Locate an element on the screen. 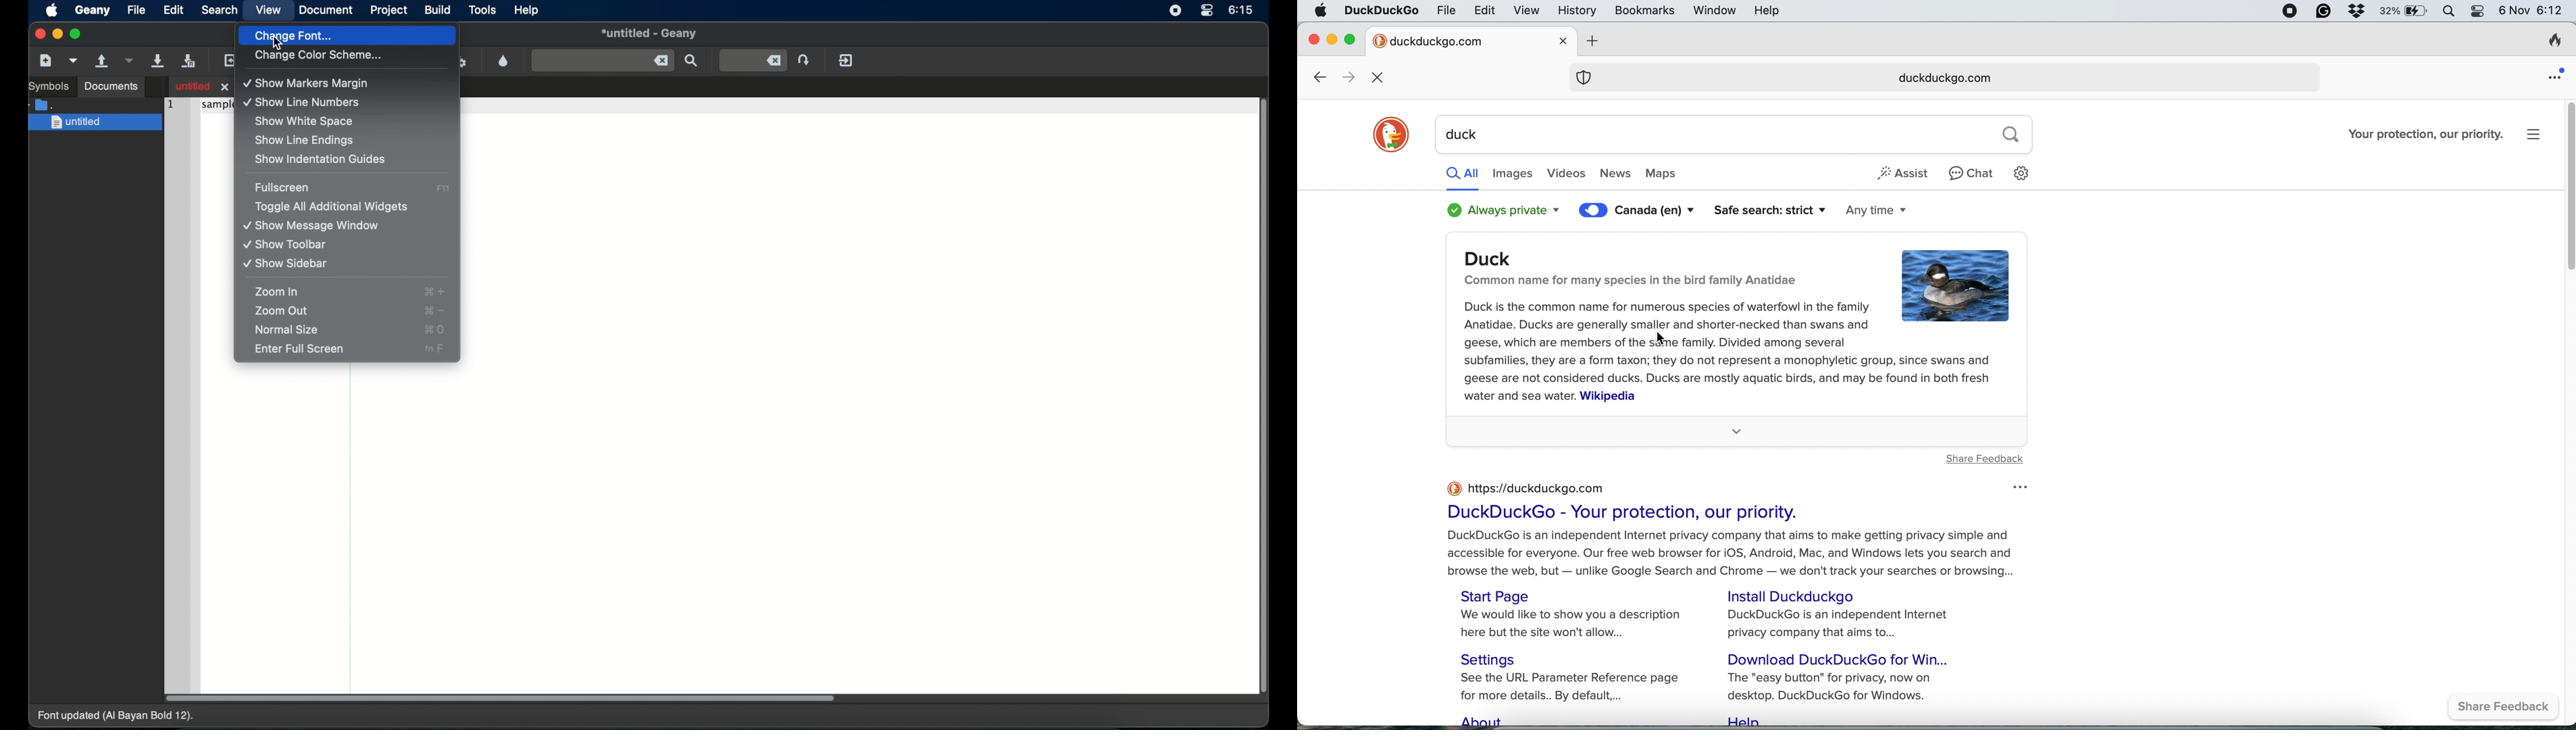 This screenshot has width=2576, height=756. show toolbar is located at coordinates (287, 245).